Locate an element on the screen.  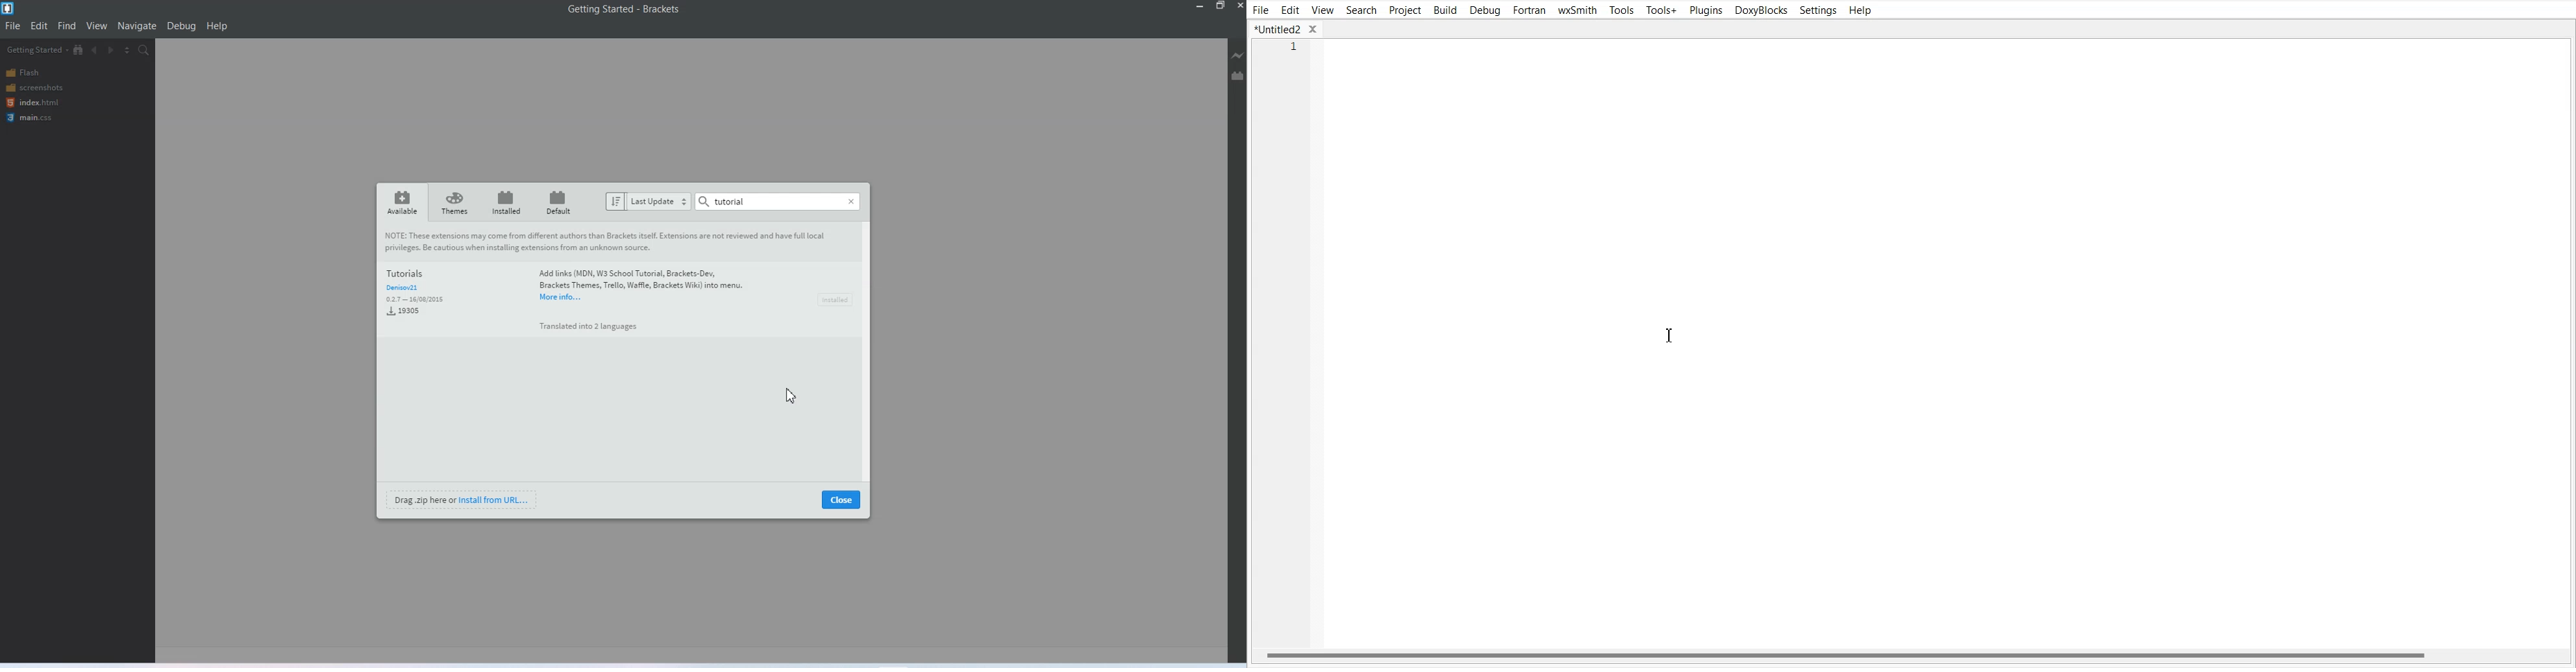
Maximize is located at coordinates (1221, 6).